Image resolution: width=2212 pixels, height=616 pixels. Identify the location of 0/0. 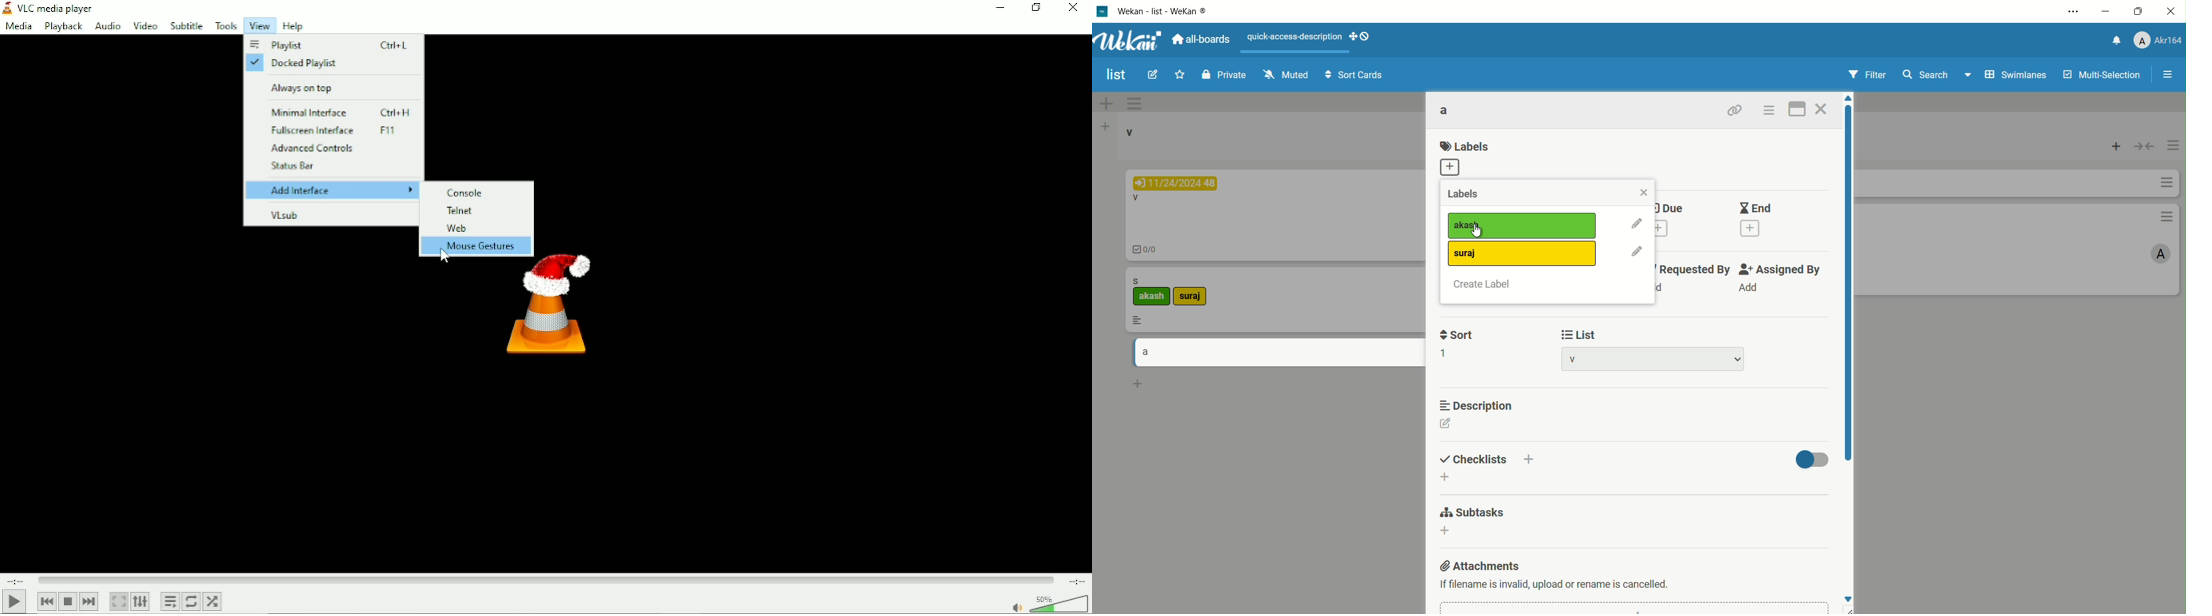
(1150, 249).